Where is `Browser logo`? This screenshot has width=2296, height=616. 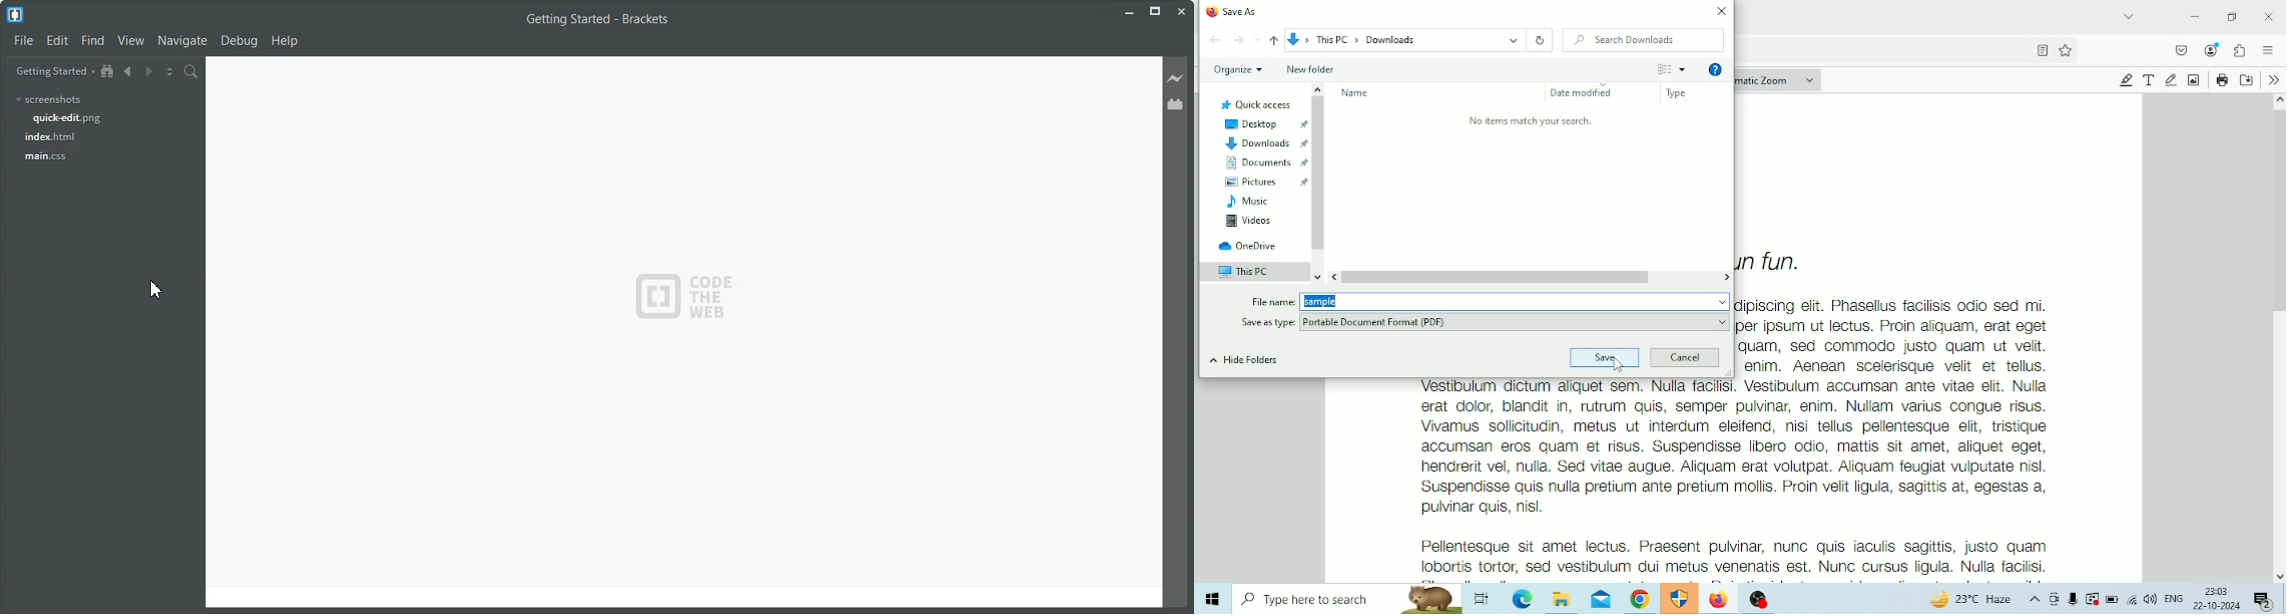
Browser logo is located at coordinates (1212, 11).